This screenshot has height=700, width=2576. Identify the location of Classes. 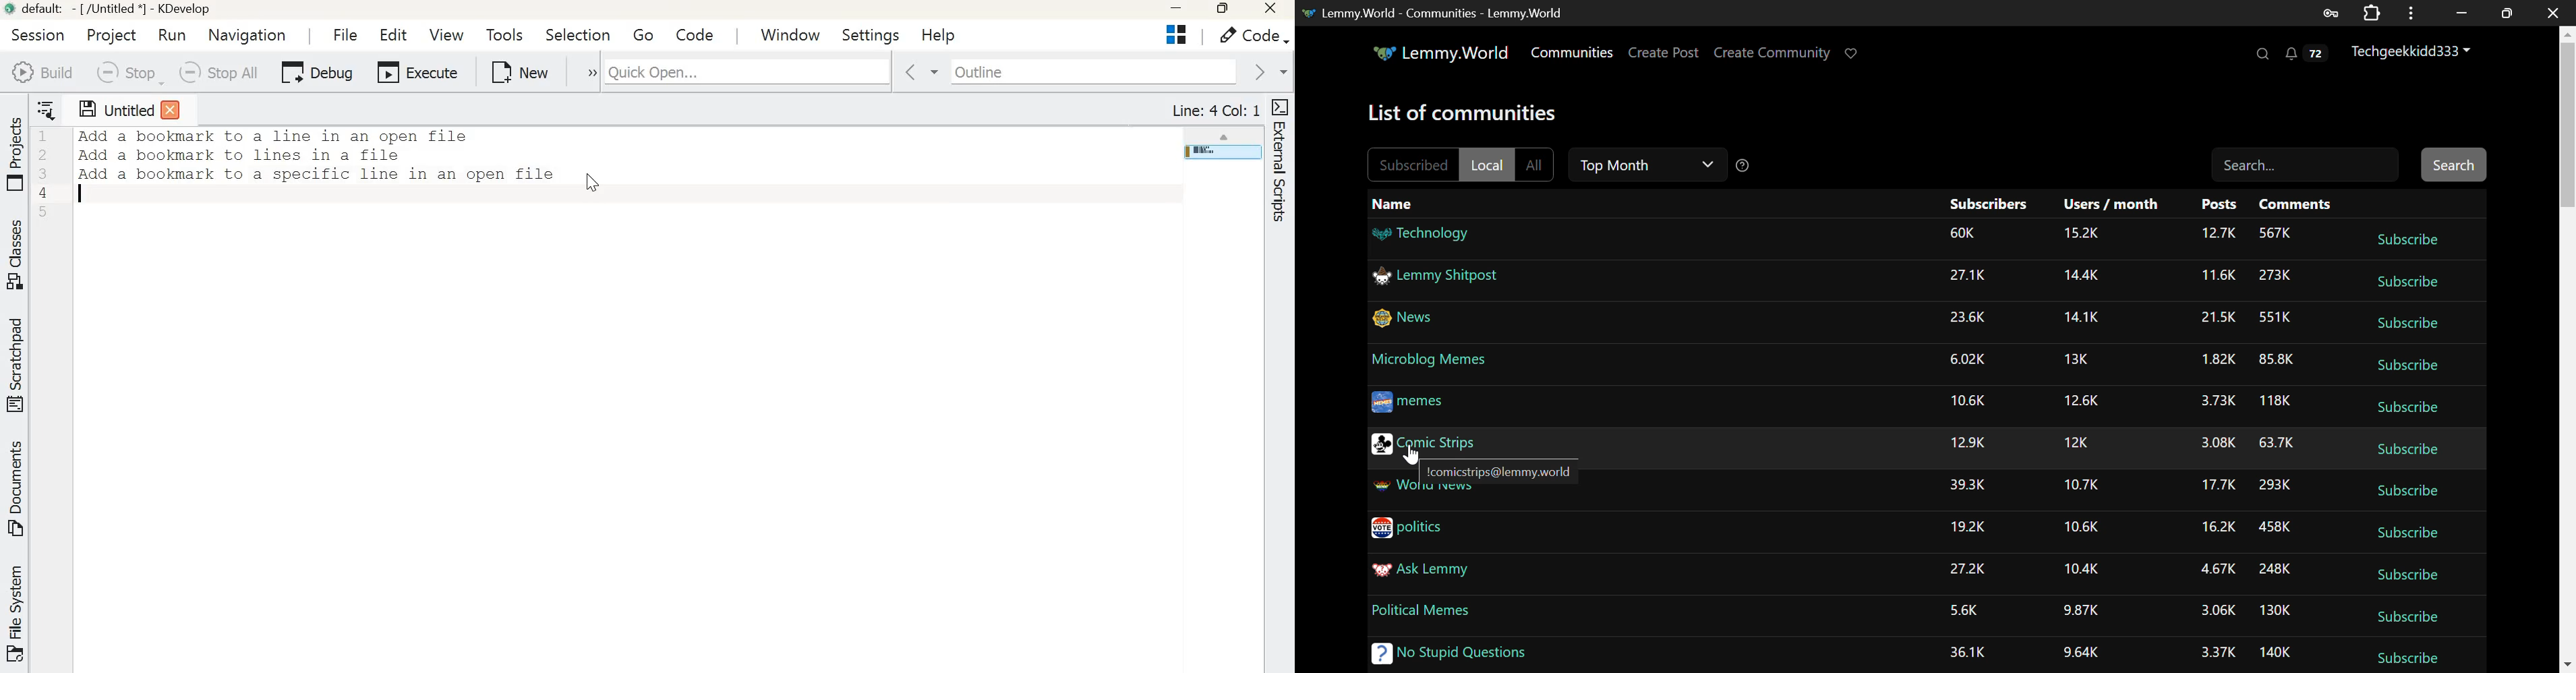
(18, 256).